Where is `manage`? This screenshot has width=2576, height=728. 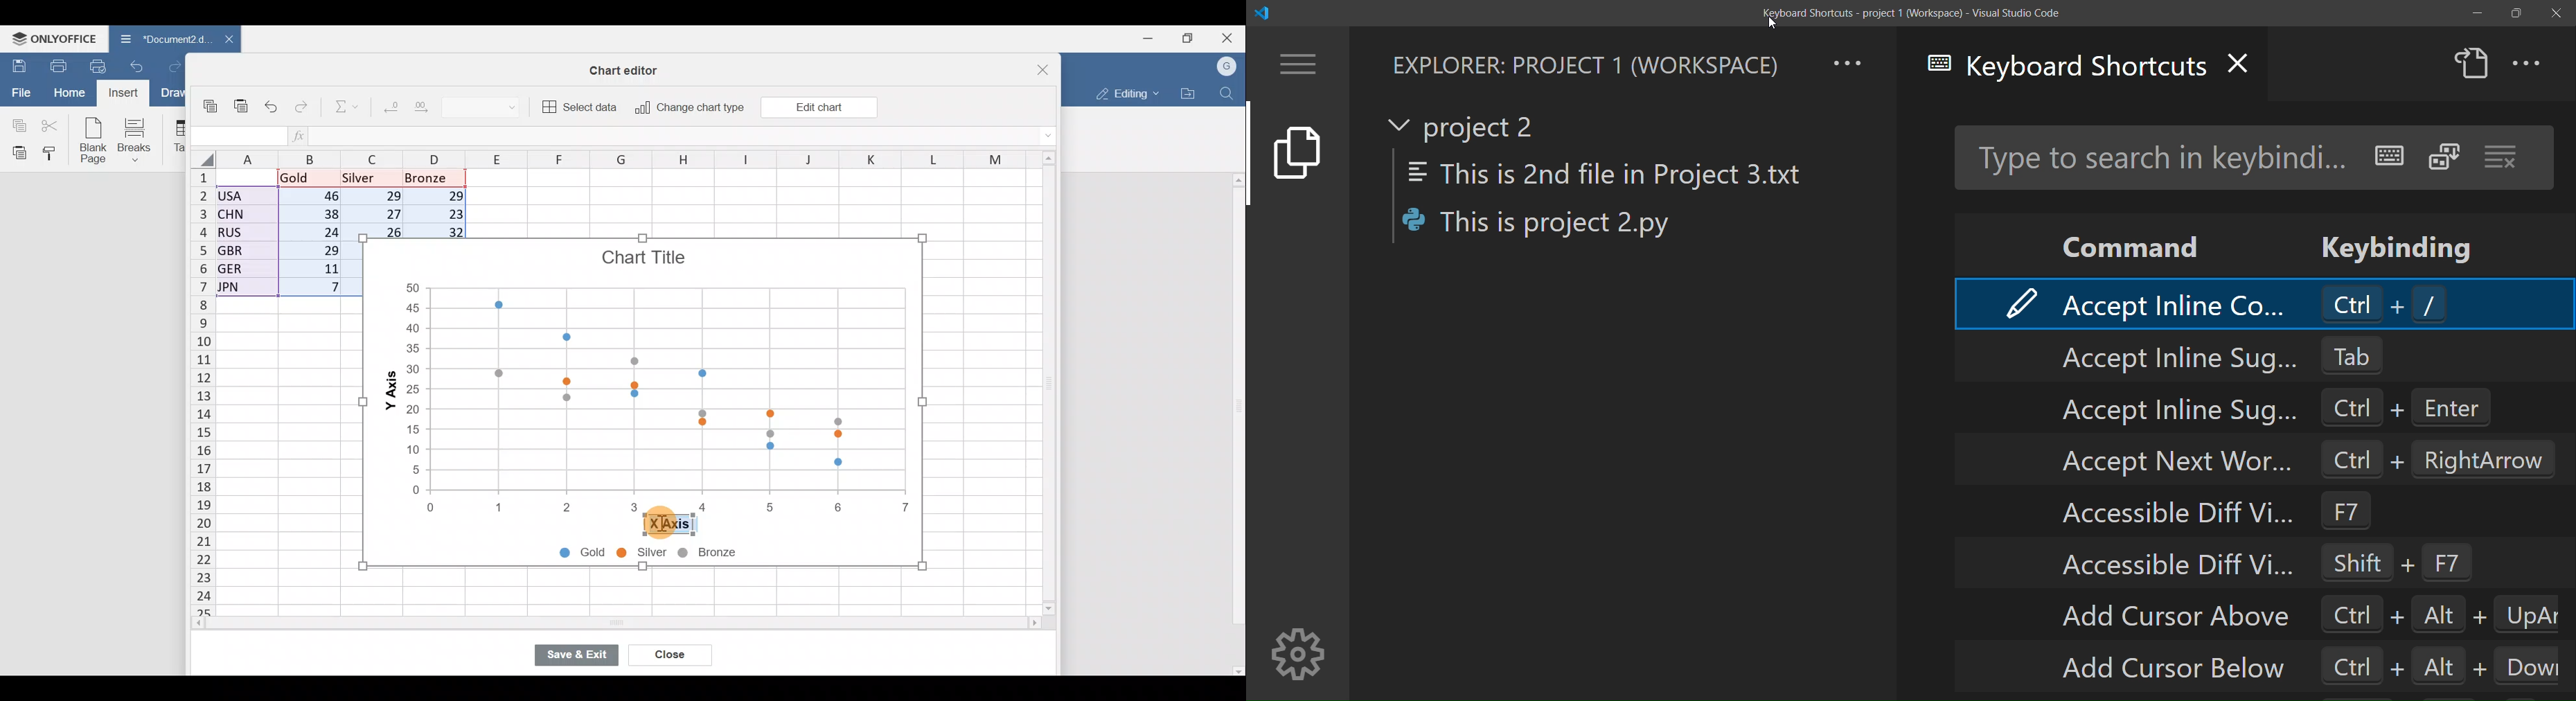
manage is located at coordinates (1299, 651).